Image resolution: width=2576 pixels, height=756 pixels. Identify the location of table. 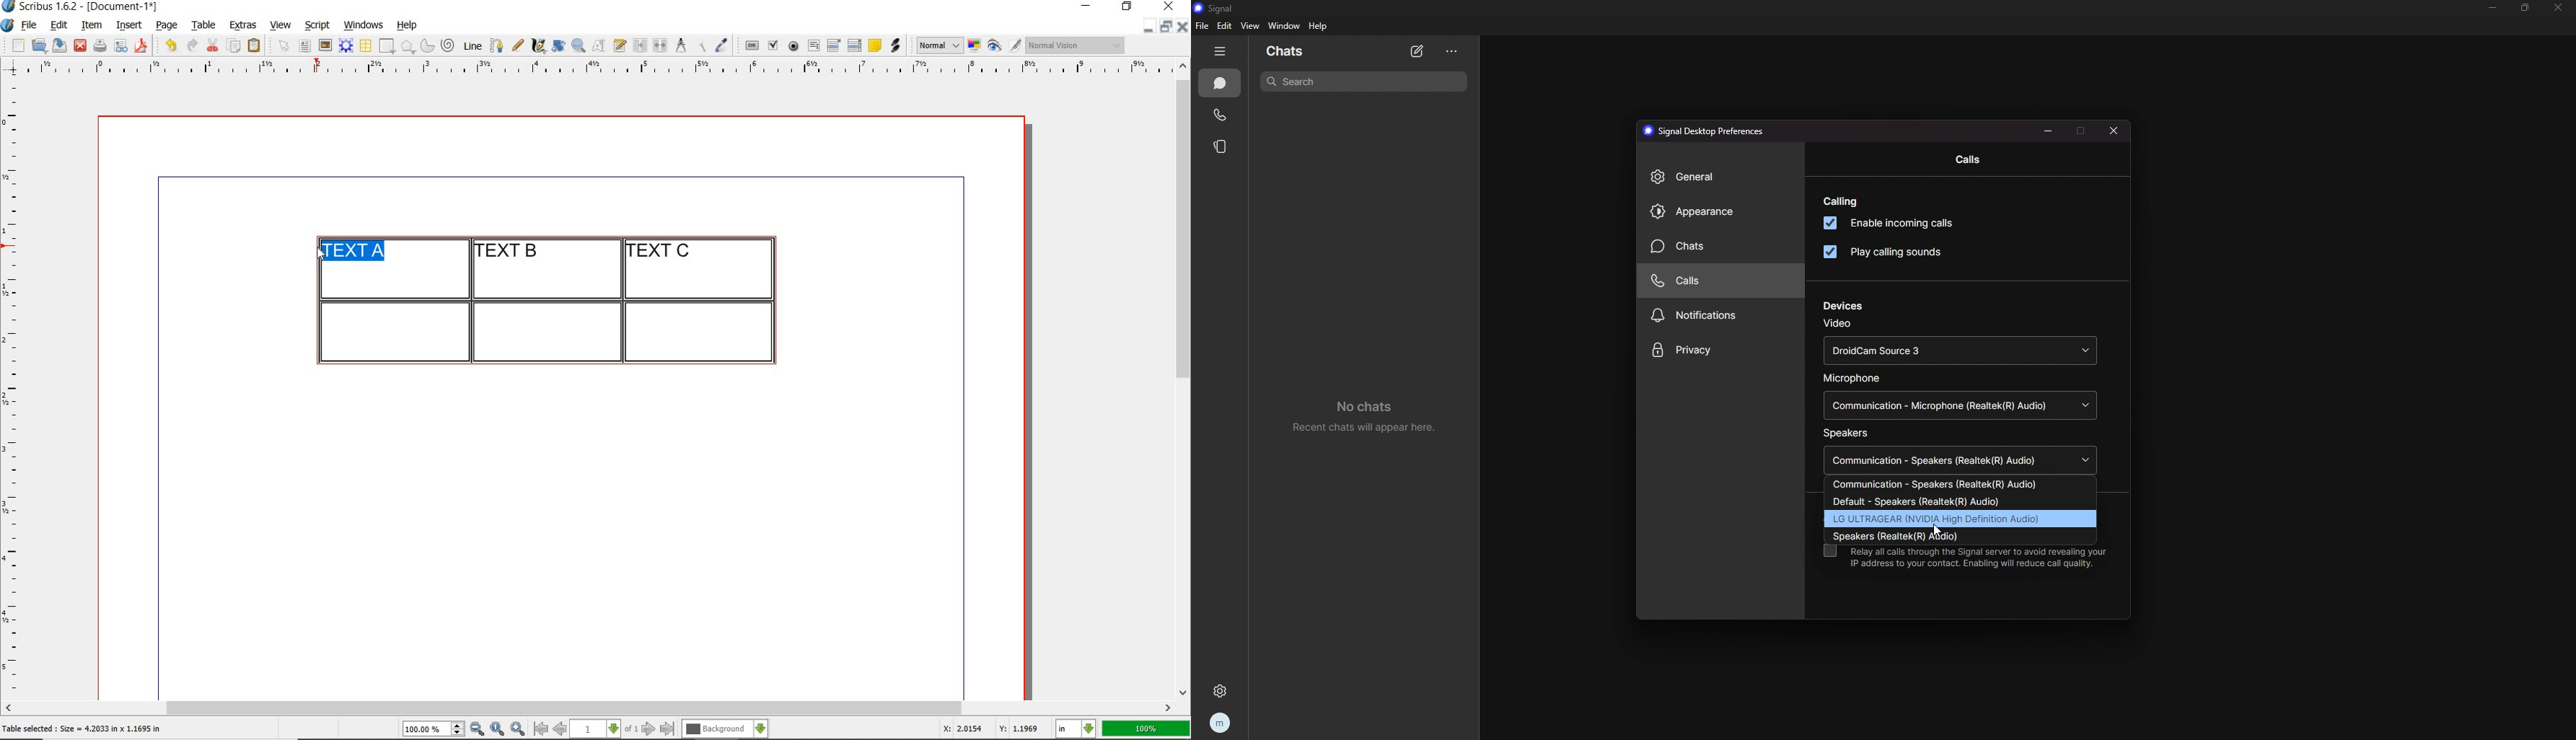
(204, 26).